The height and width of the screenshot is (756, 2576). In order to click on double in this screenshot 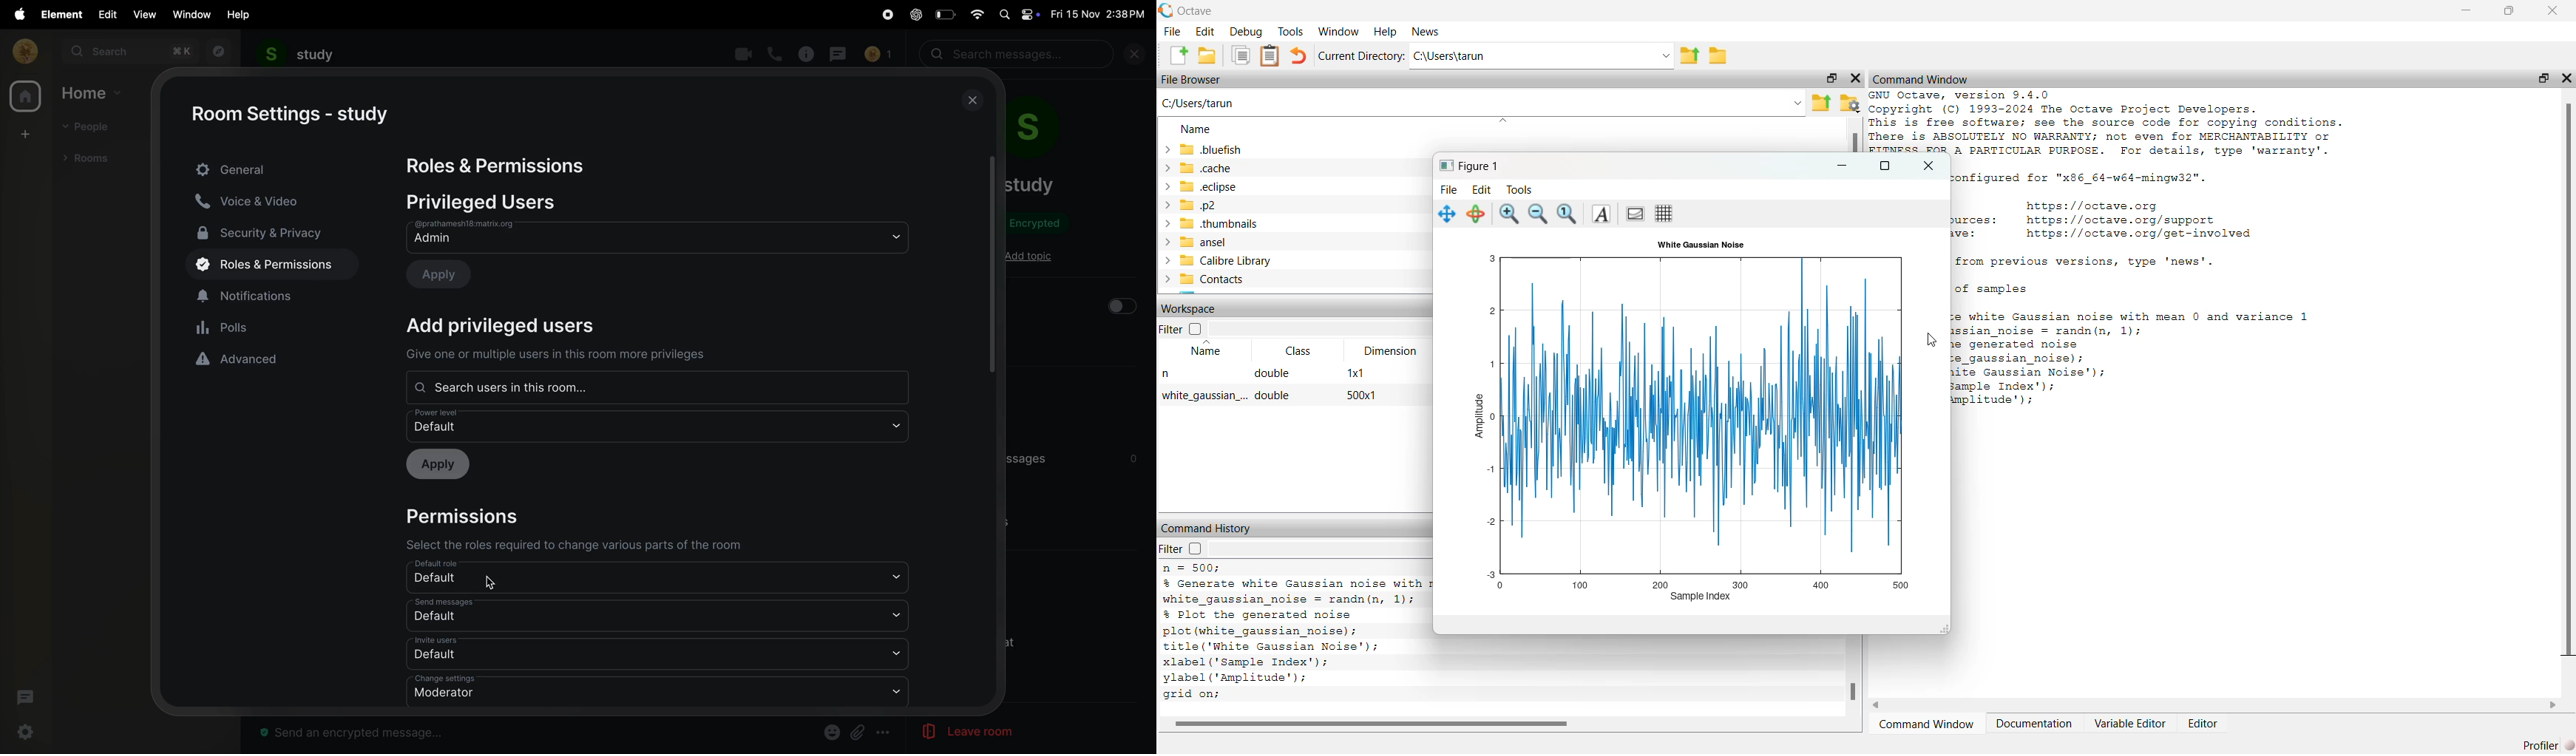, I will do `click(1278, 374)`.